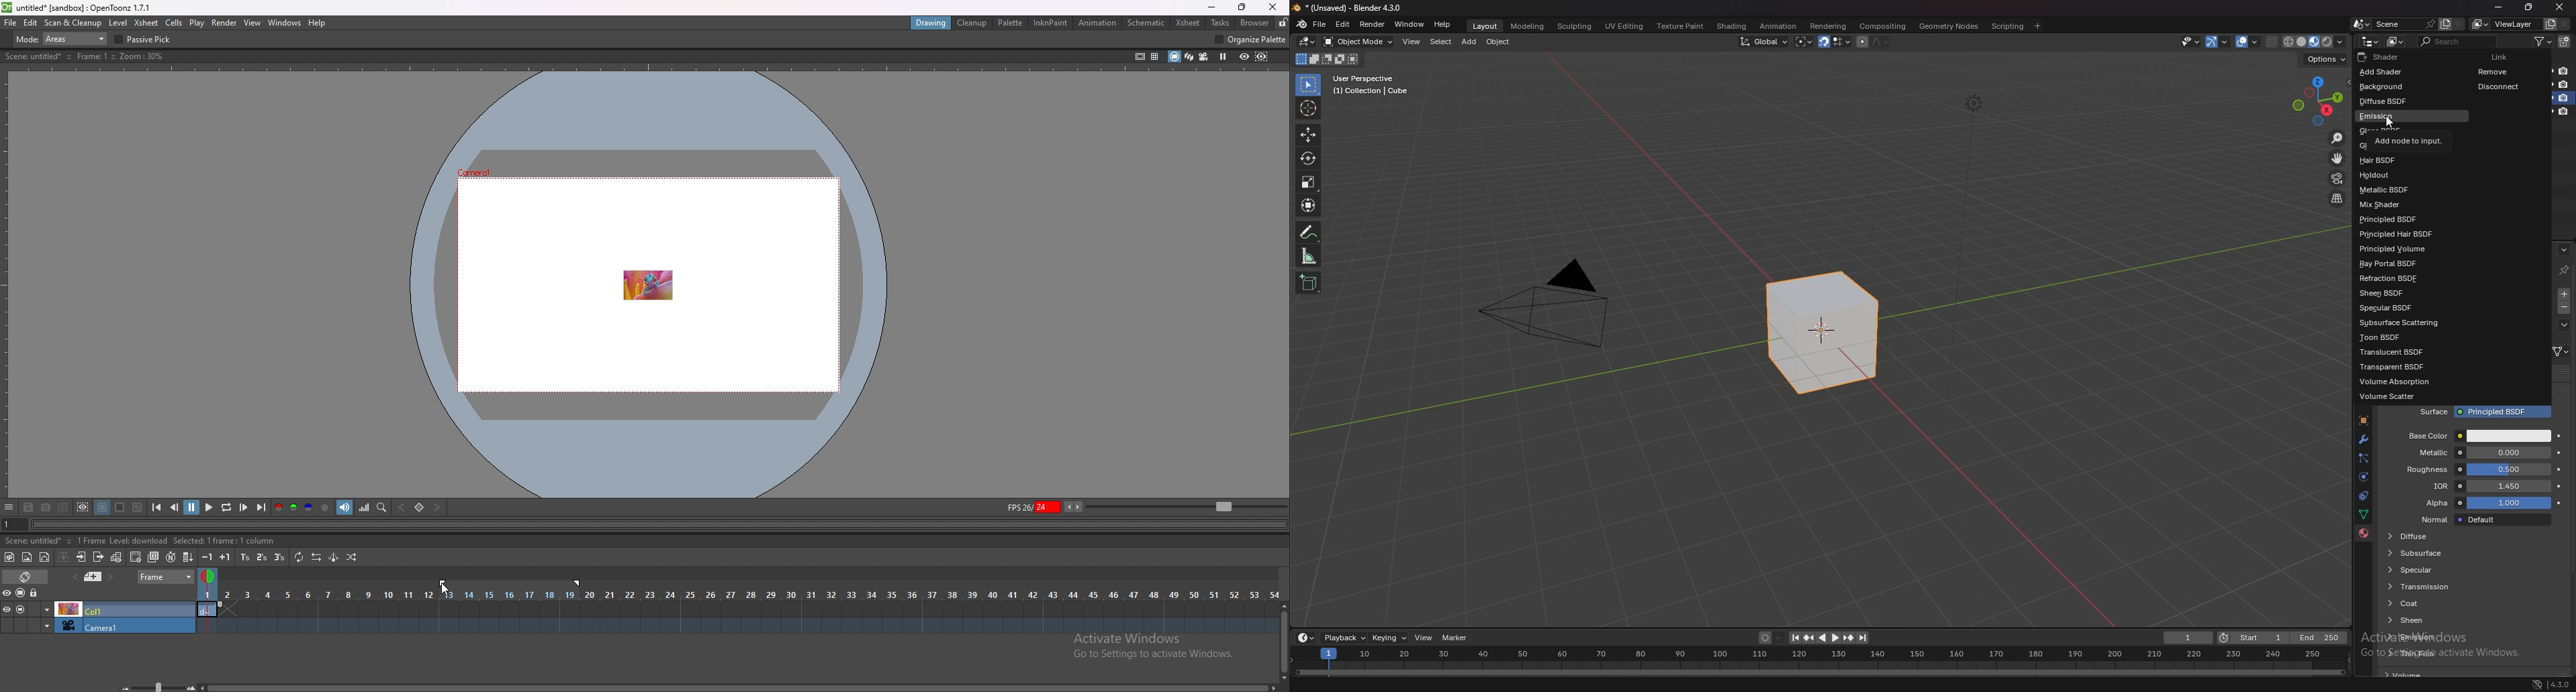 The image size is (2576, 700). Describe the element at coordinates (2528, 683) in the screenshot. I see `` at that location.